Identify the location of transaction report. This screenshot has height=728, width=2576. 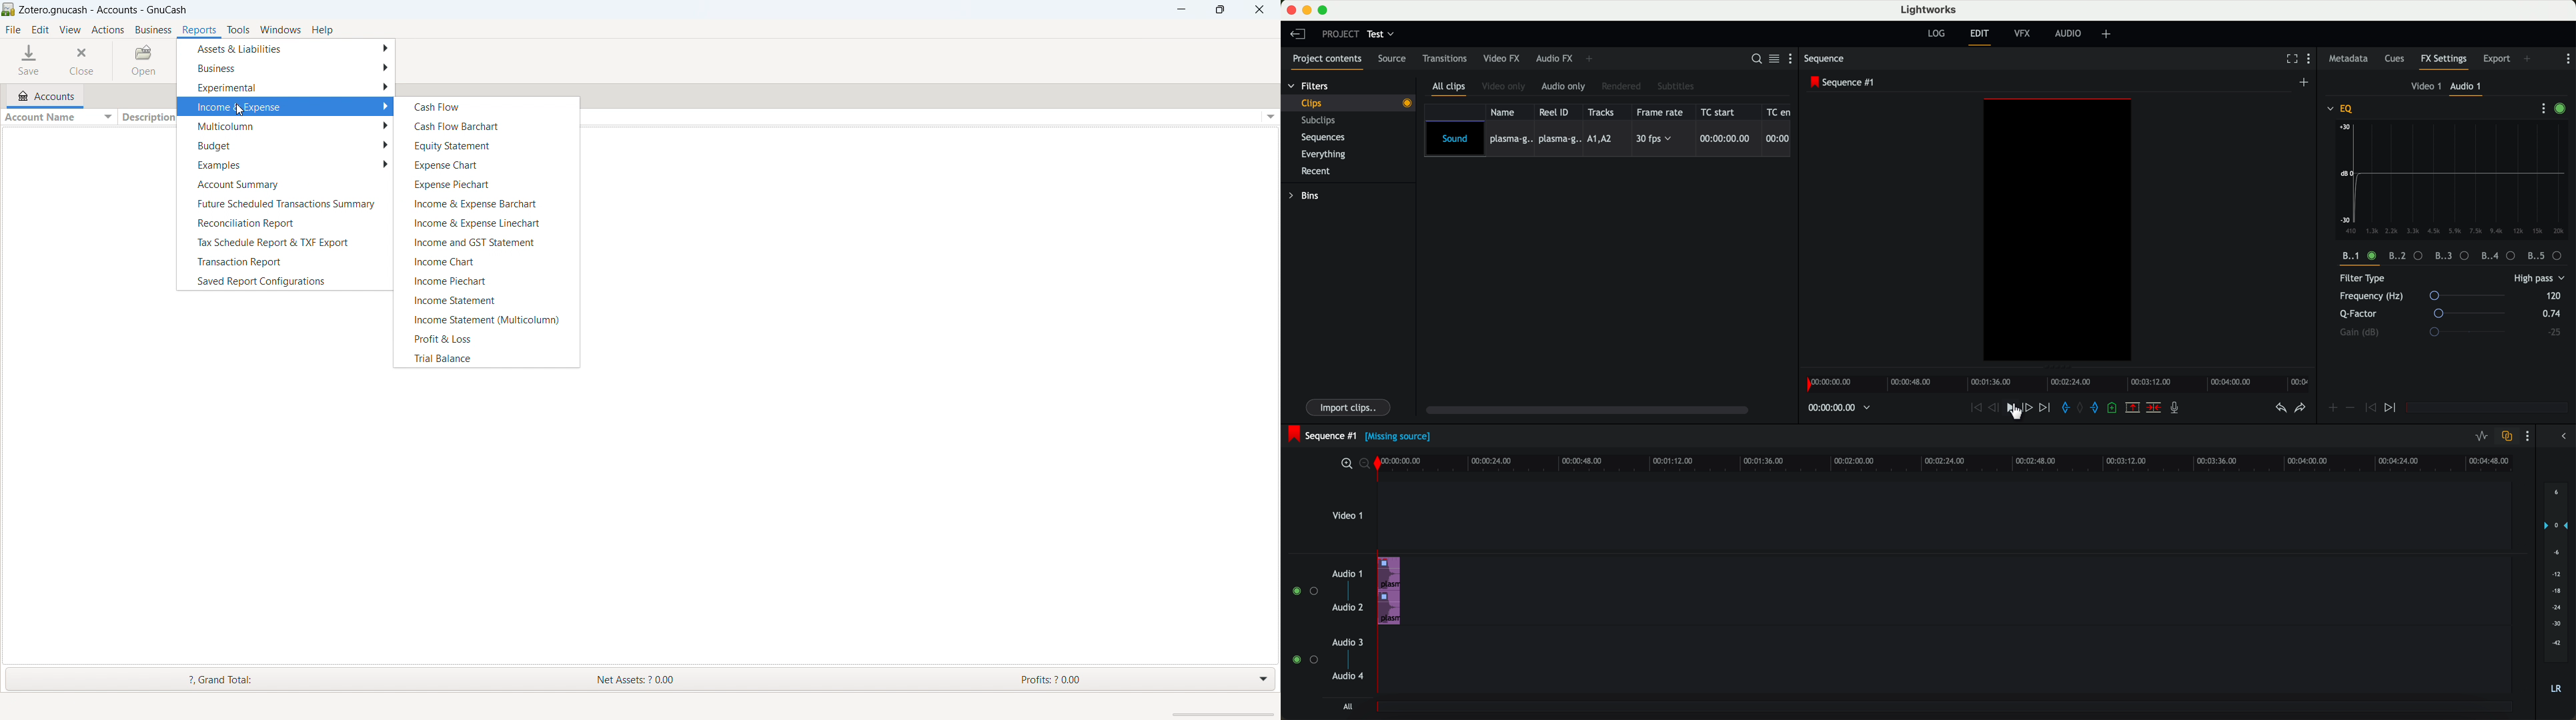
(283, 261).